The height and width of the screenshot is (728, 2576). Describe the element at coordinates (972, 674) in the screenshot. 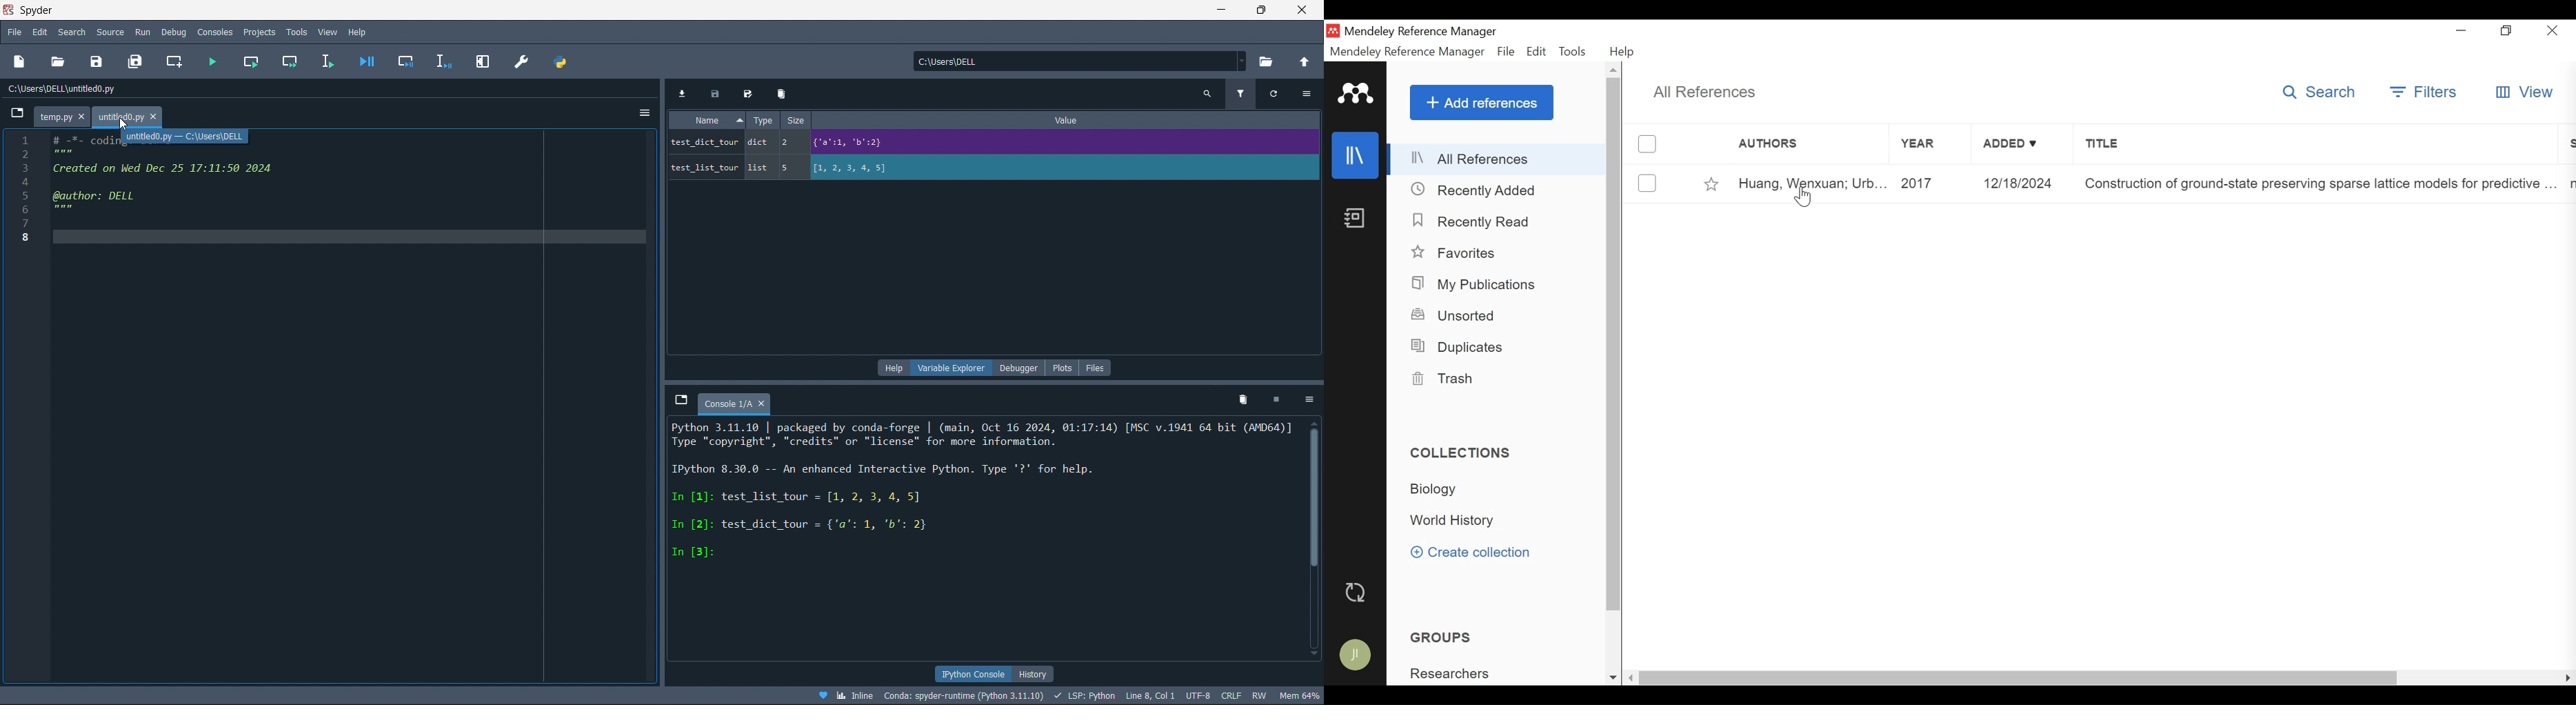

I see `ipython console pane butto` at that location.